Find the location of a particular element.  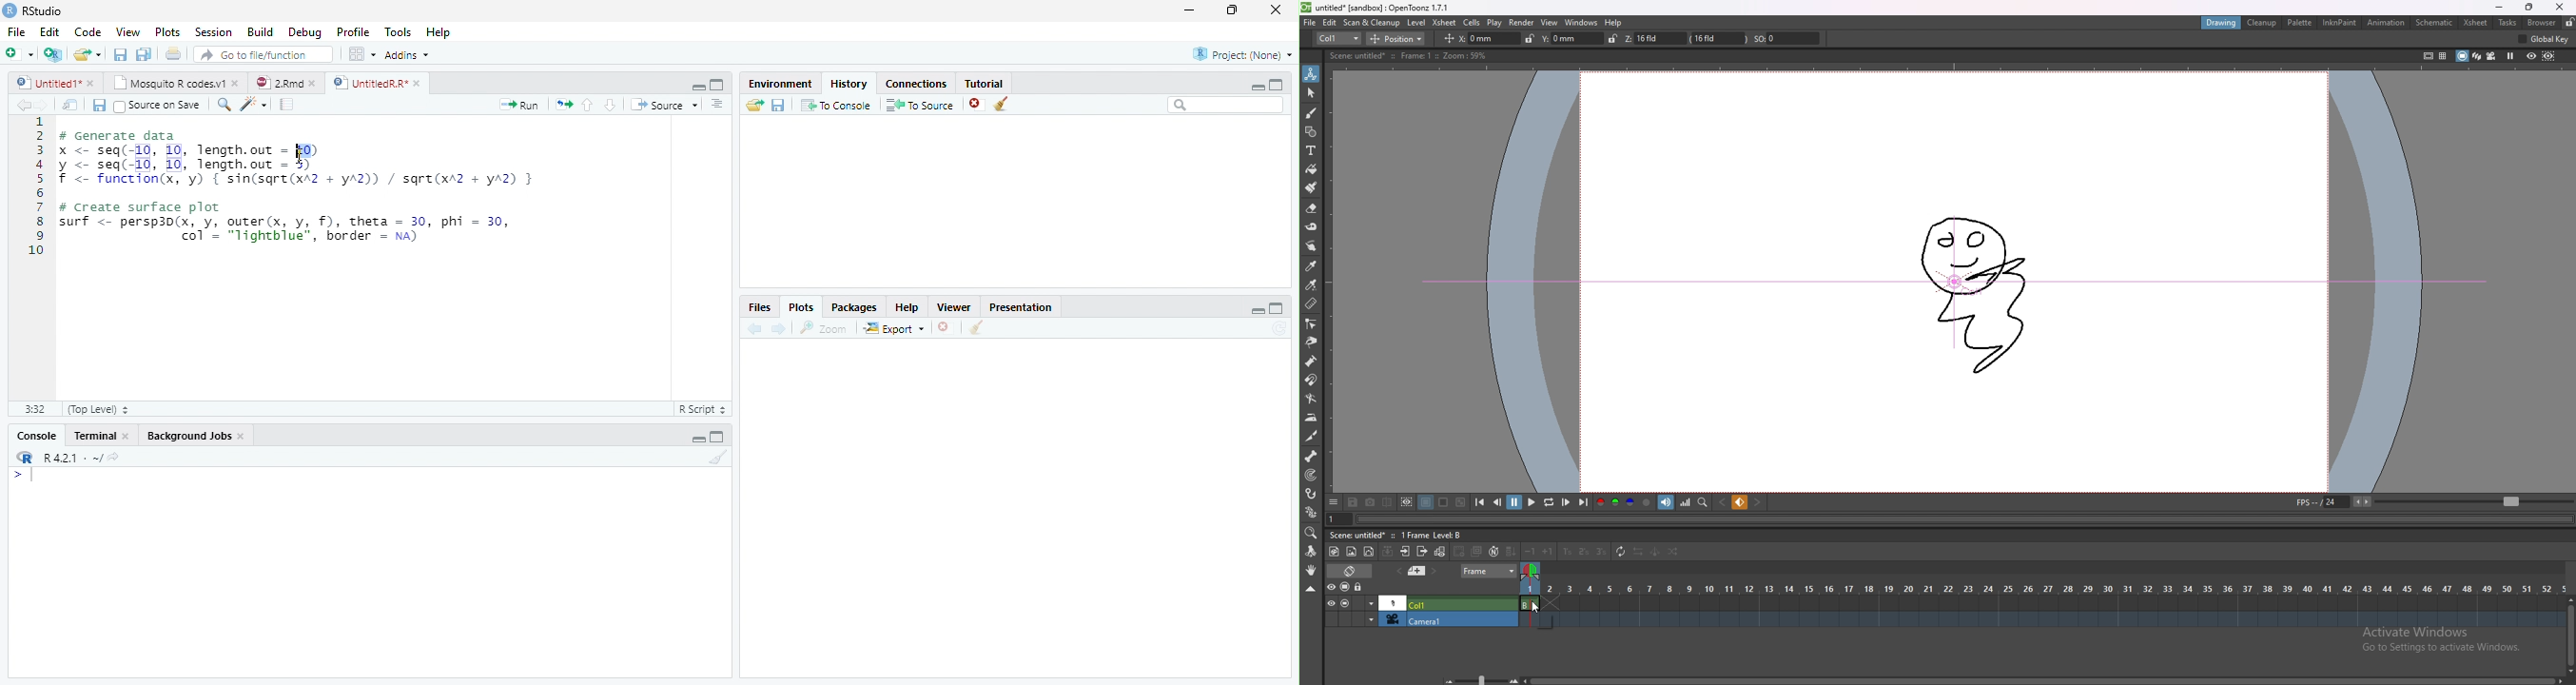

Untitled1* is located at coordinates (46, 82).